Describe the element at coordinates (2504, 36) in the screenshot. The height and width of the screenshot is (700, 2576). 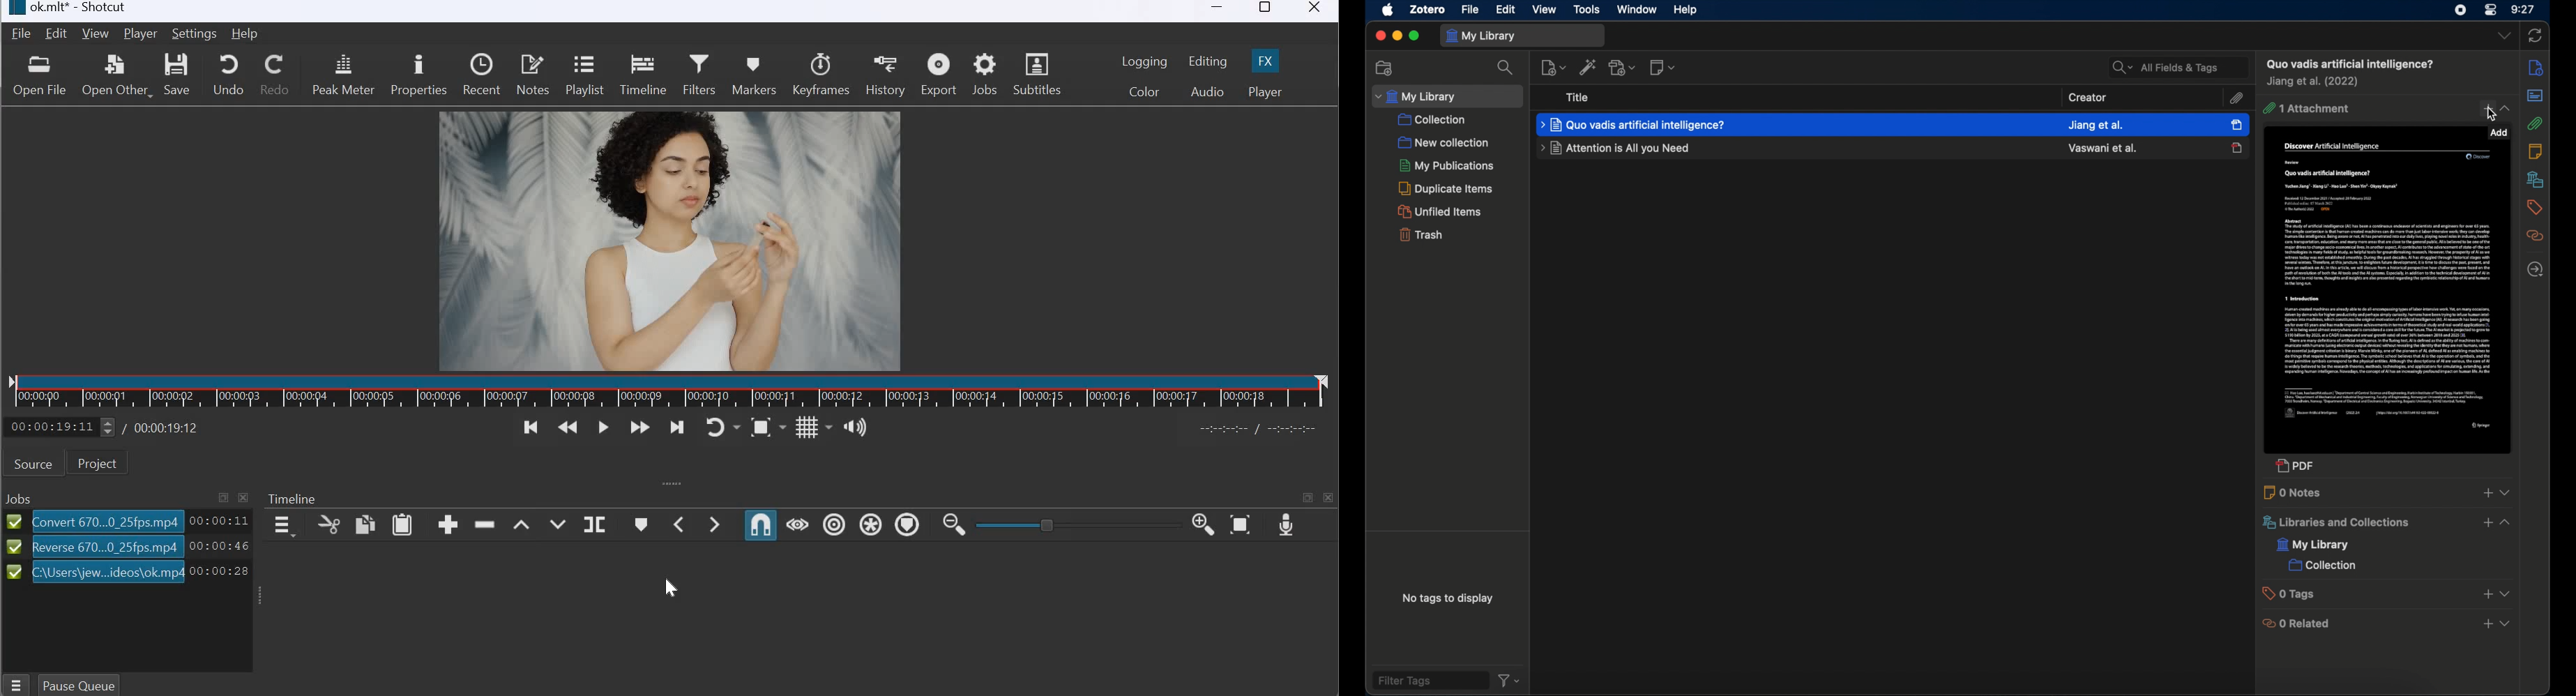
I see `dropdown menu` at that location.